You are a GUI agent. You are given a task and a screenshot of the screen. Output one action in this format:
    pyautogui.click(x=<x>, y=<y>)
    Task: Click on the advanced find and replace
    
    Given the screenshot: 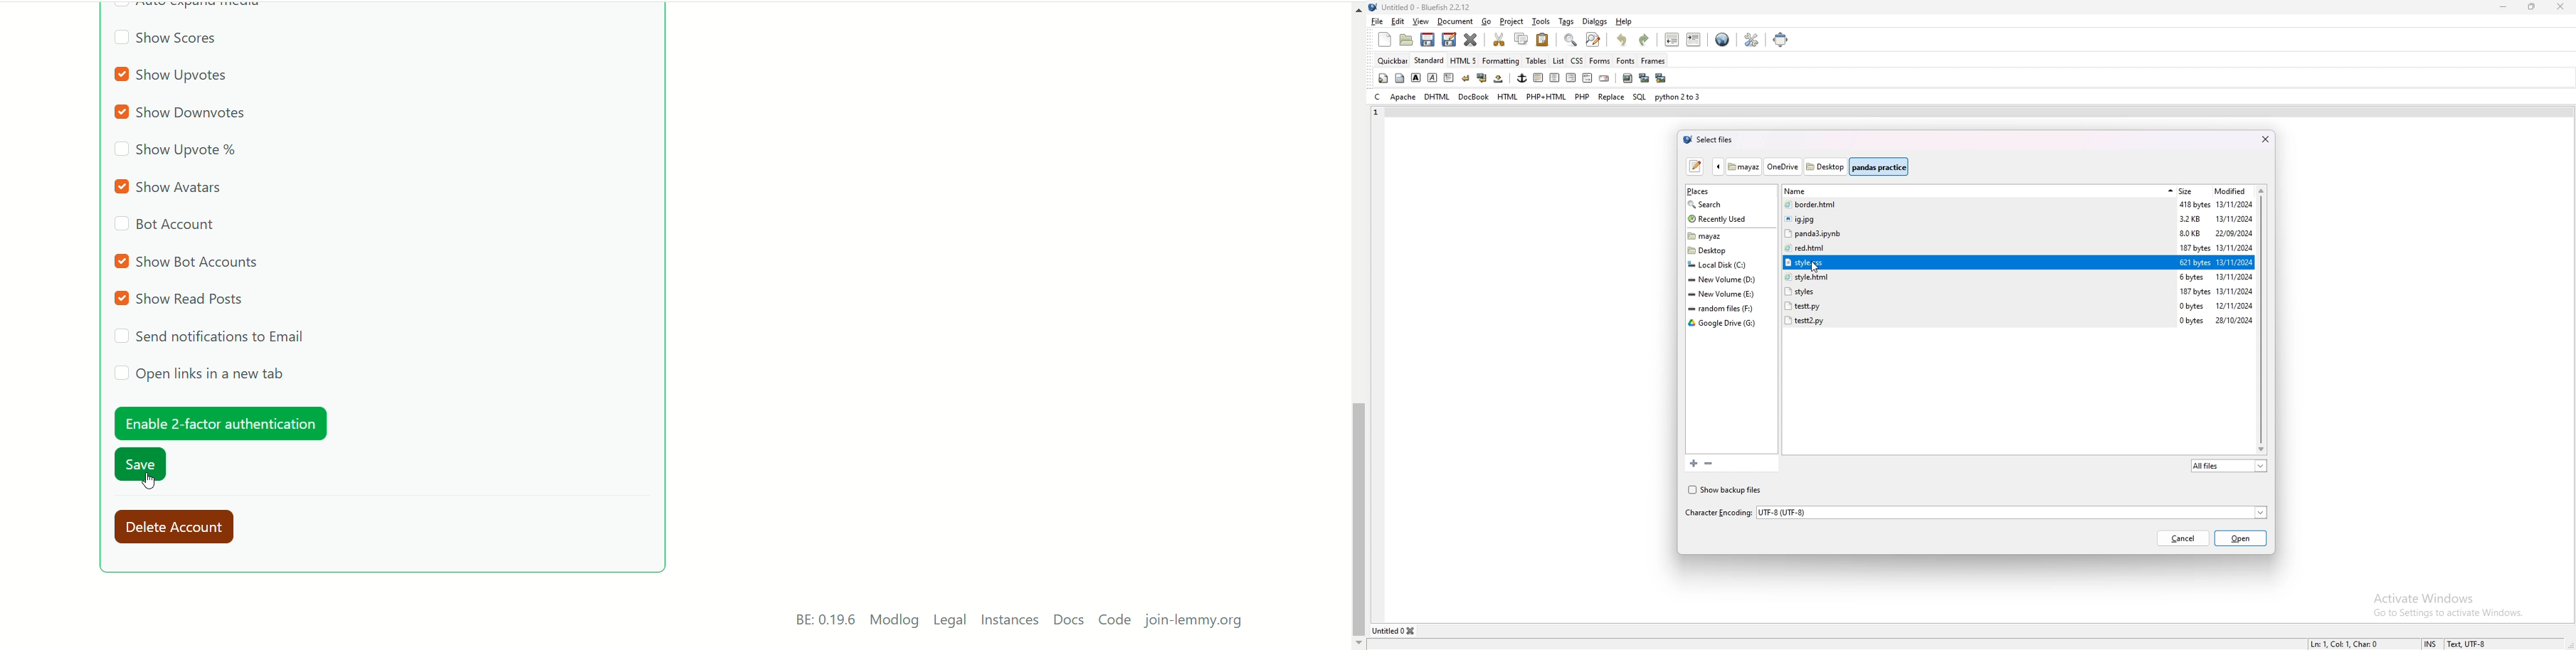 What is the action you would take?
    pyautogui.click(x=1594, y=39)
    